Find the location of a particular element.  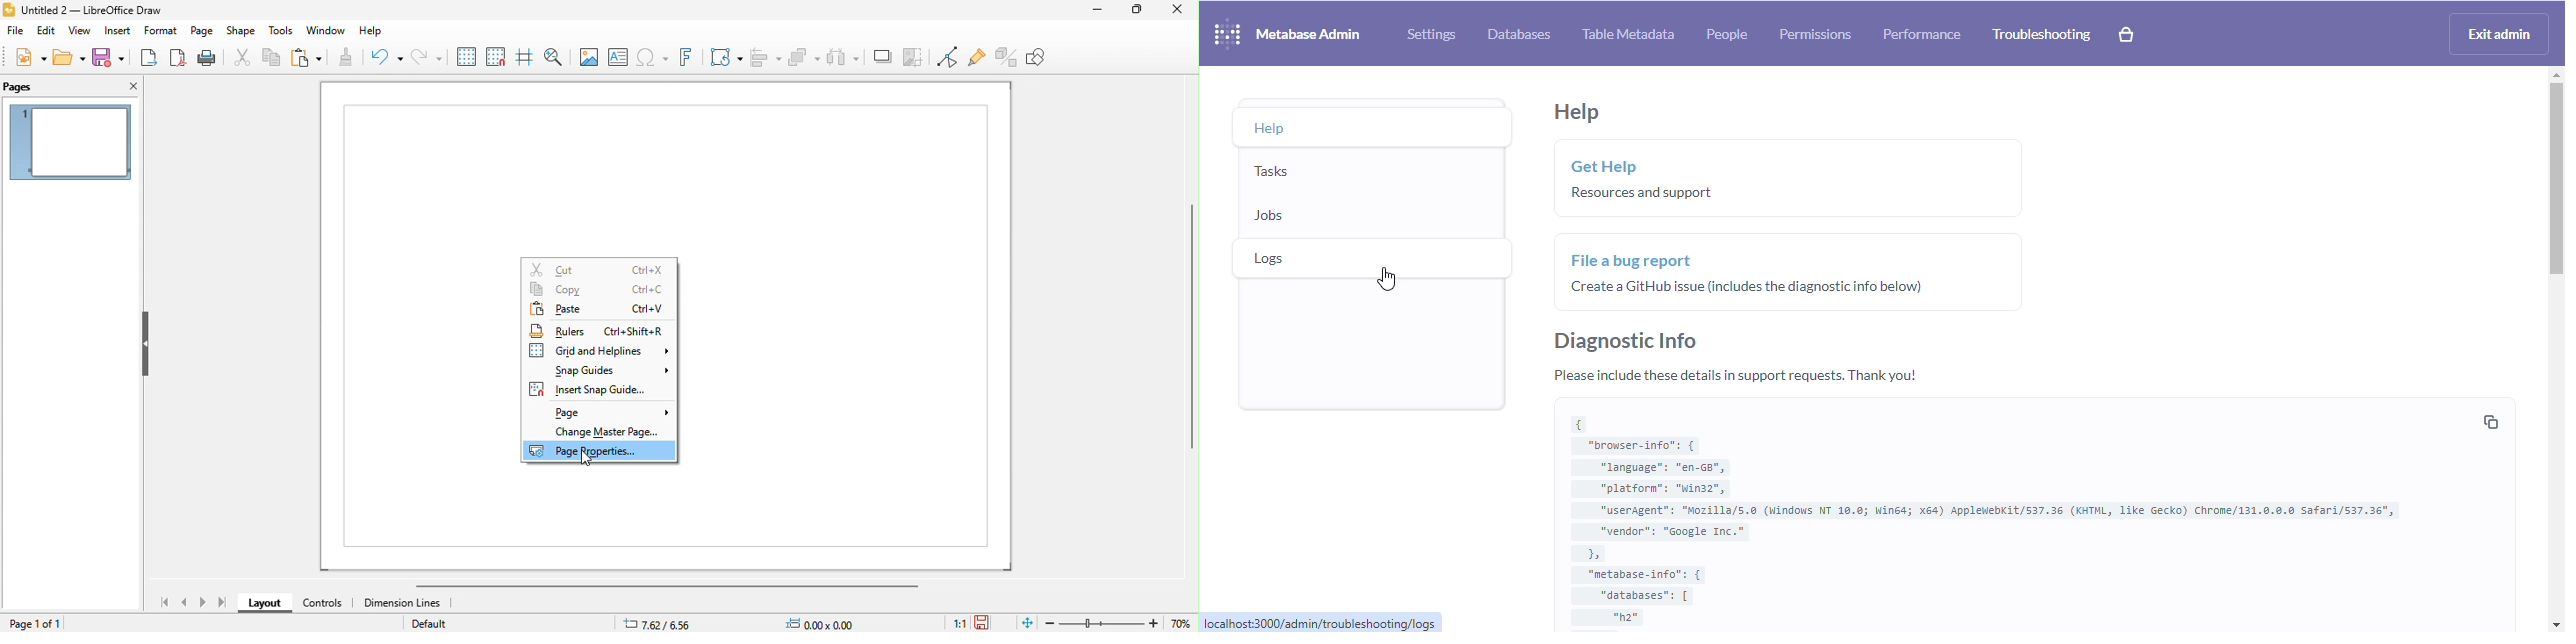

fontwork test is located at coordinates (685, 58).